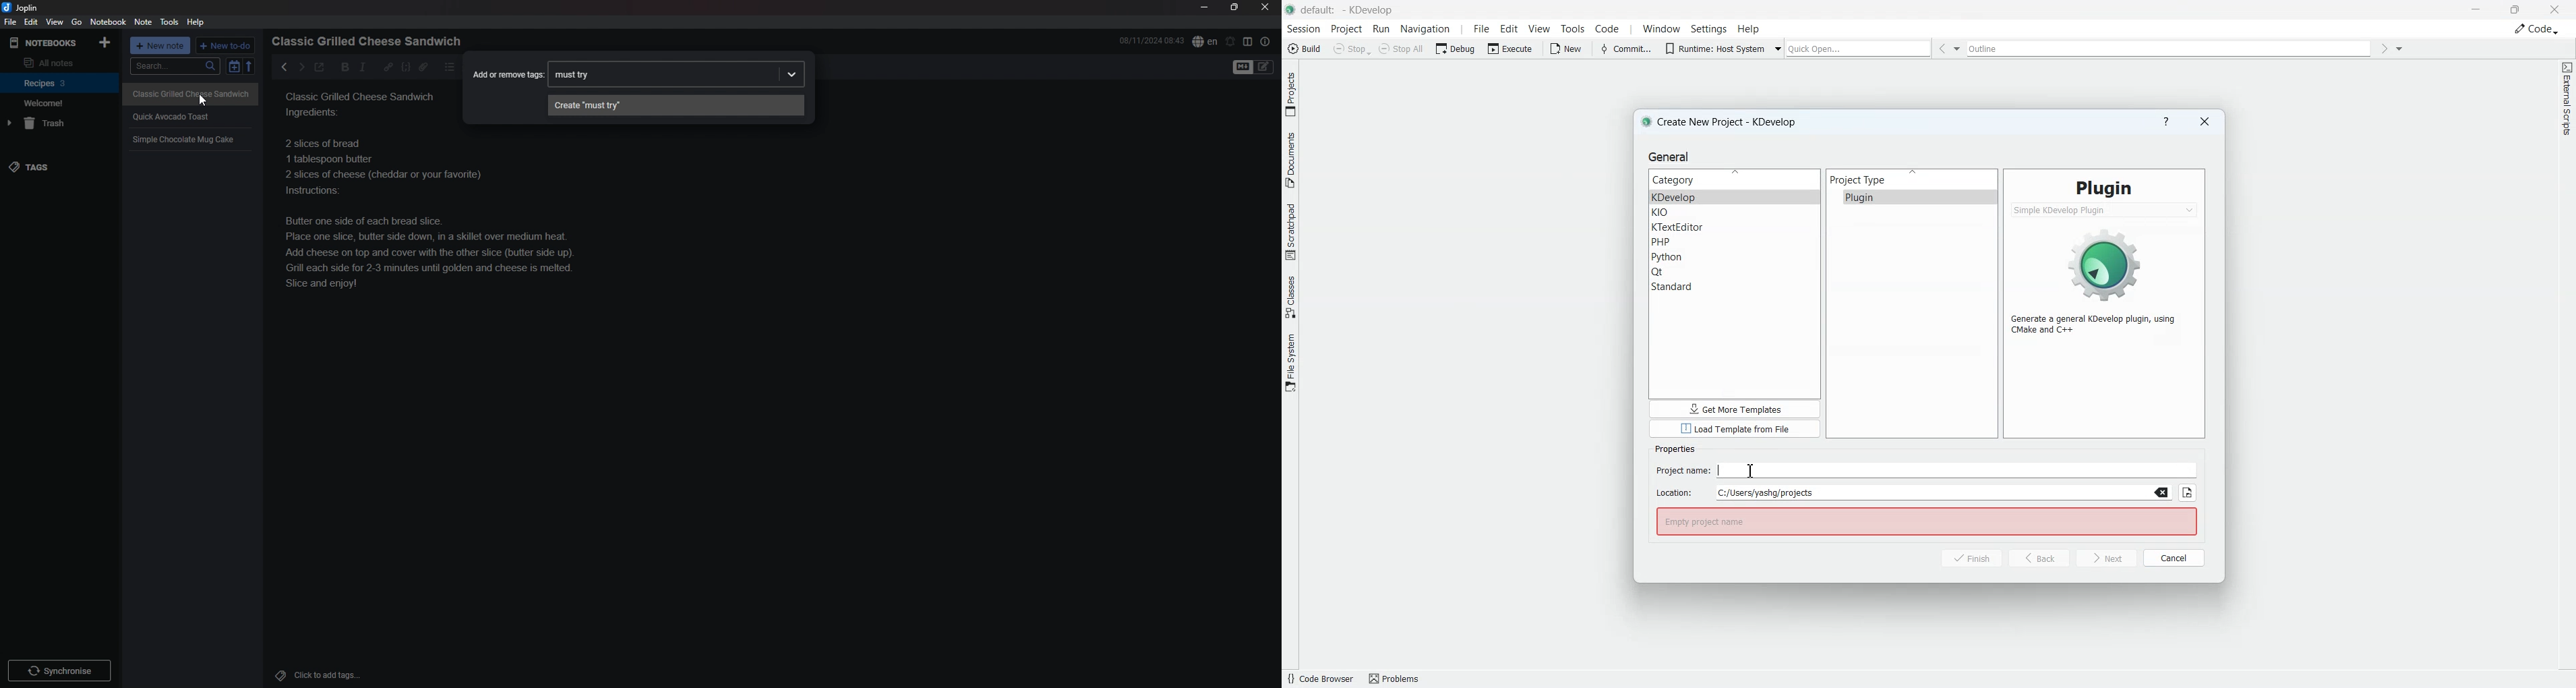 The image size is (2576, 700). Describe the element at coordinates (22, 7) in the screenshot. I see `joplin` at that location.